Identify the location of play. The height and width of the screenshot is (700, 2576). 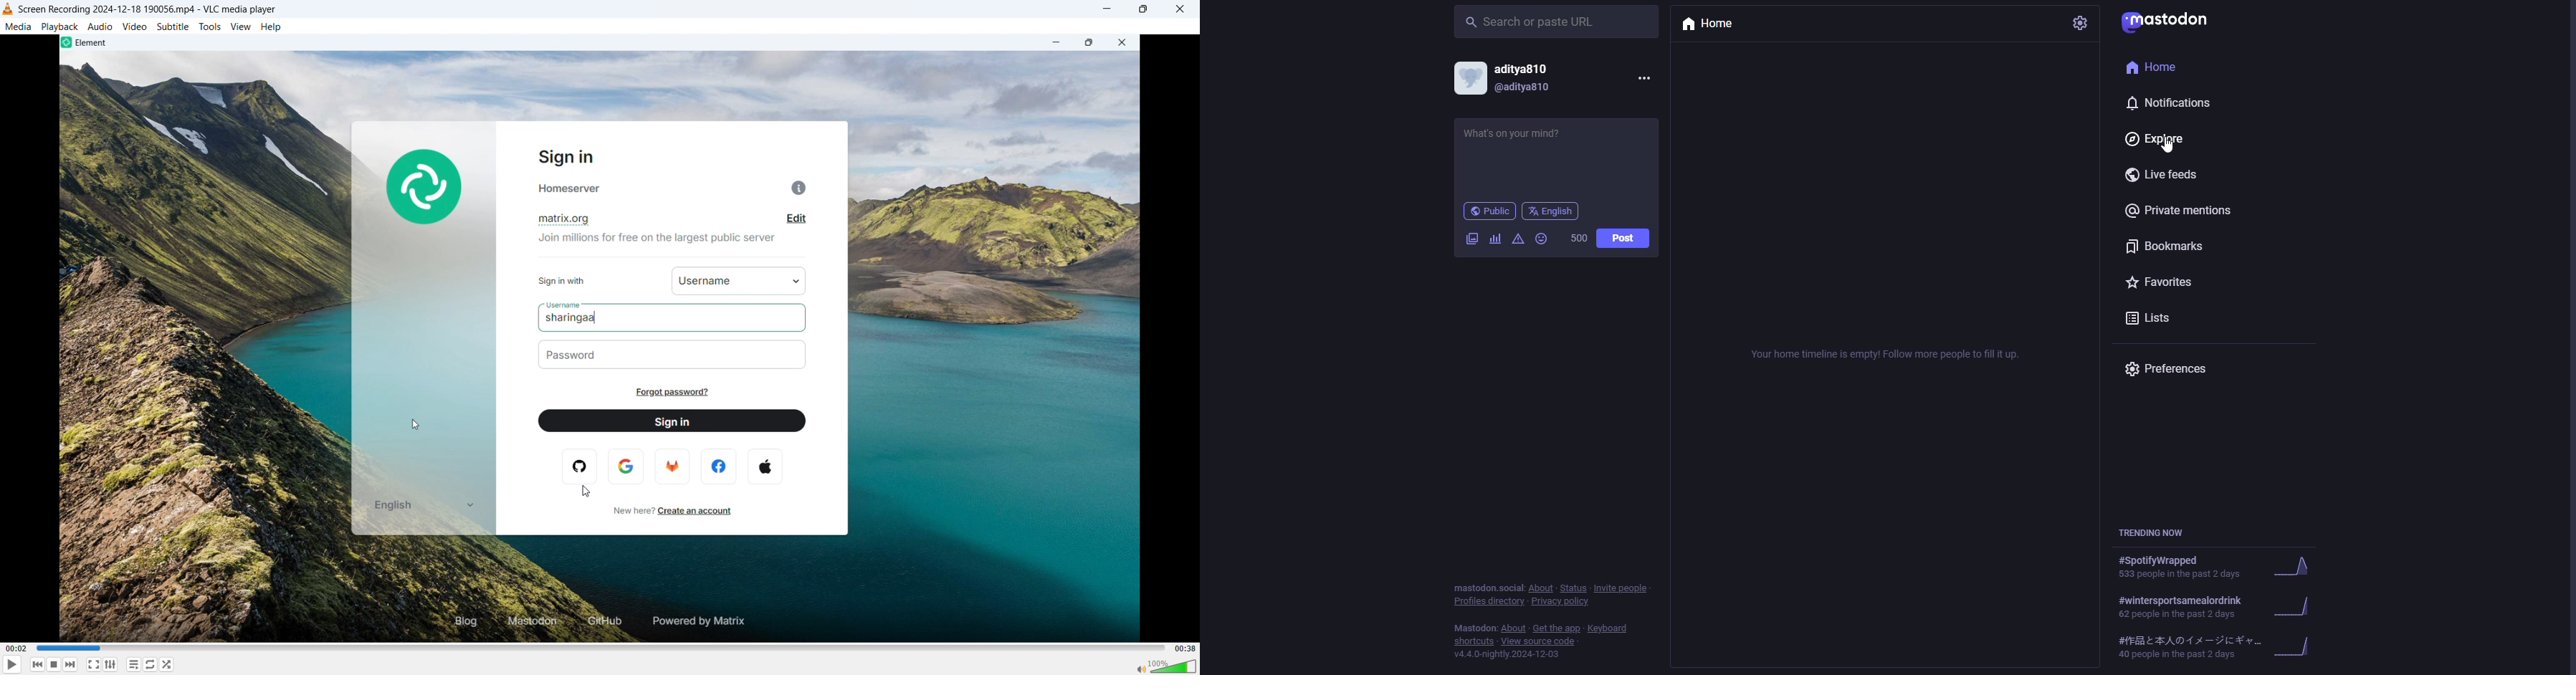
(13, 664).